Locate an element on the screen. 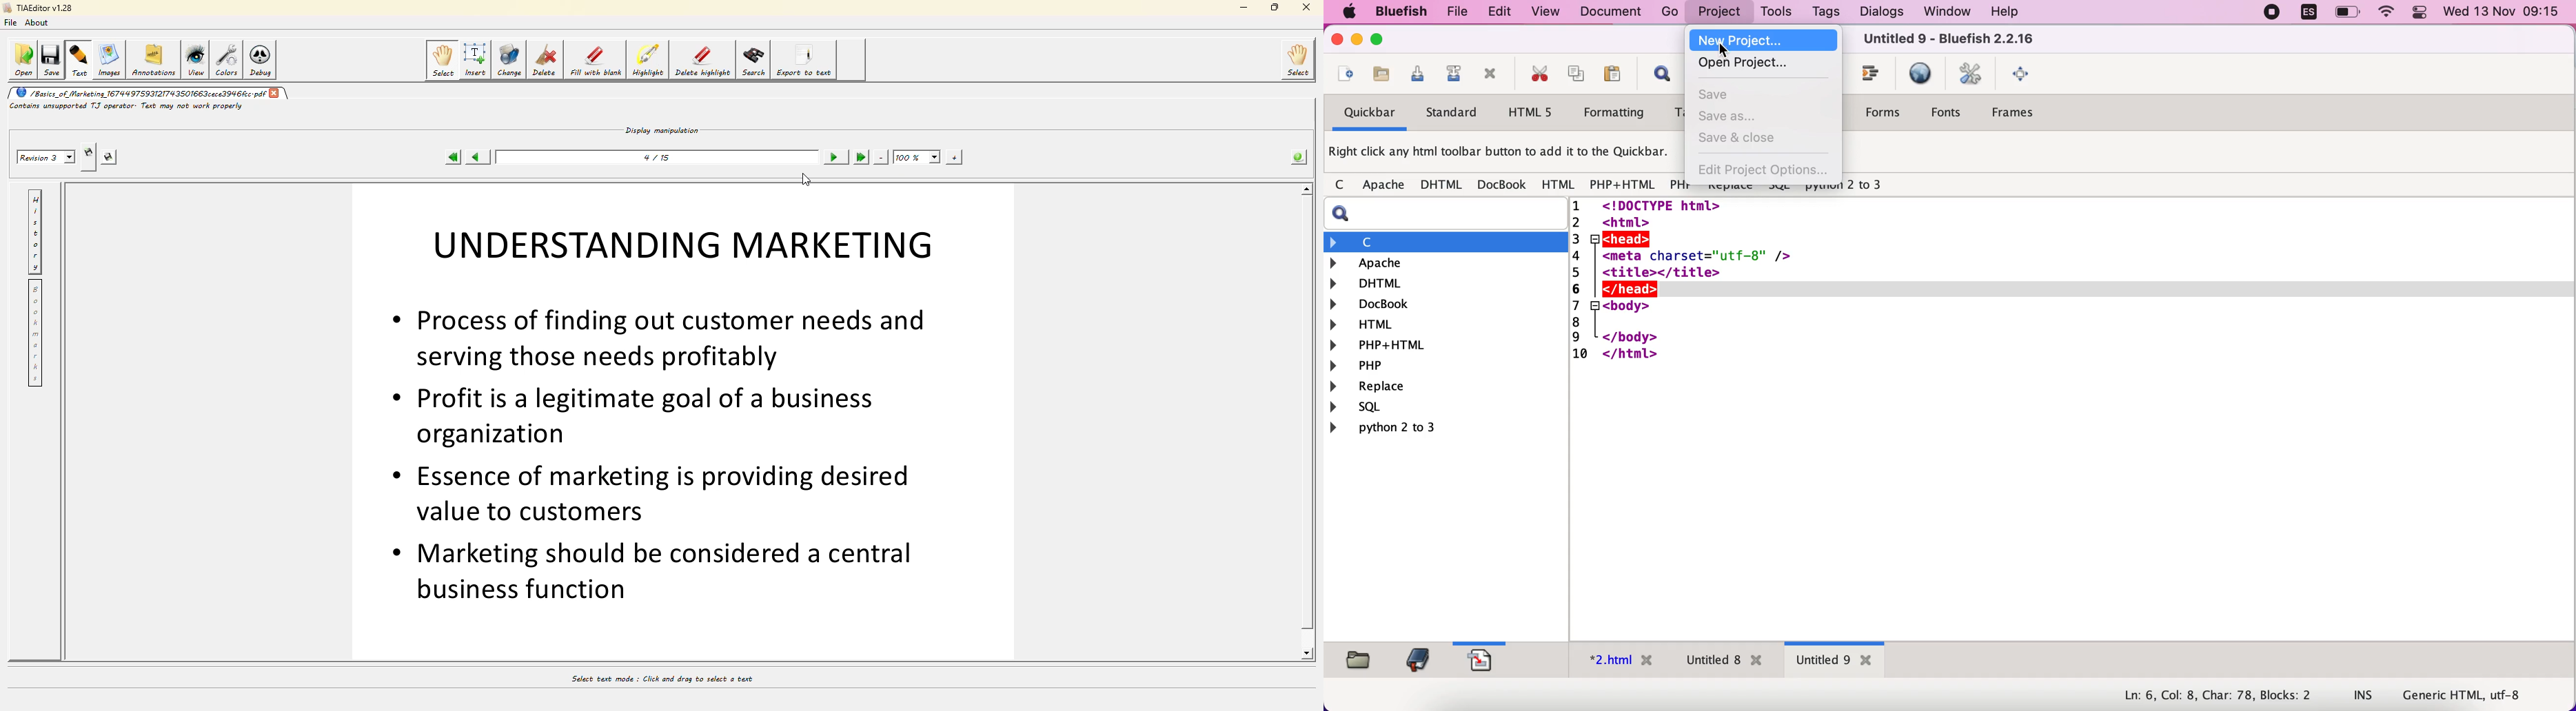 This screenshot has width=2576, height=728. lines, column, blocks is located at coordinates (2211, 696).